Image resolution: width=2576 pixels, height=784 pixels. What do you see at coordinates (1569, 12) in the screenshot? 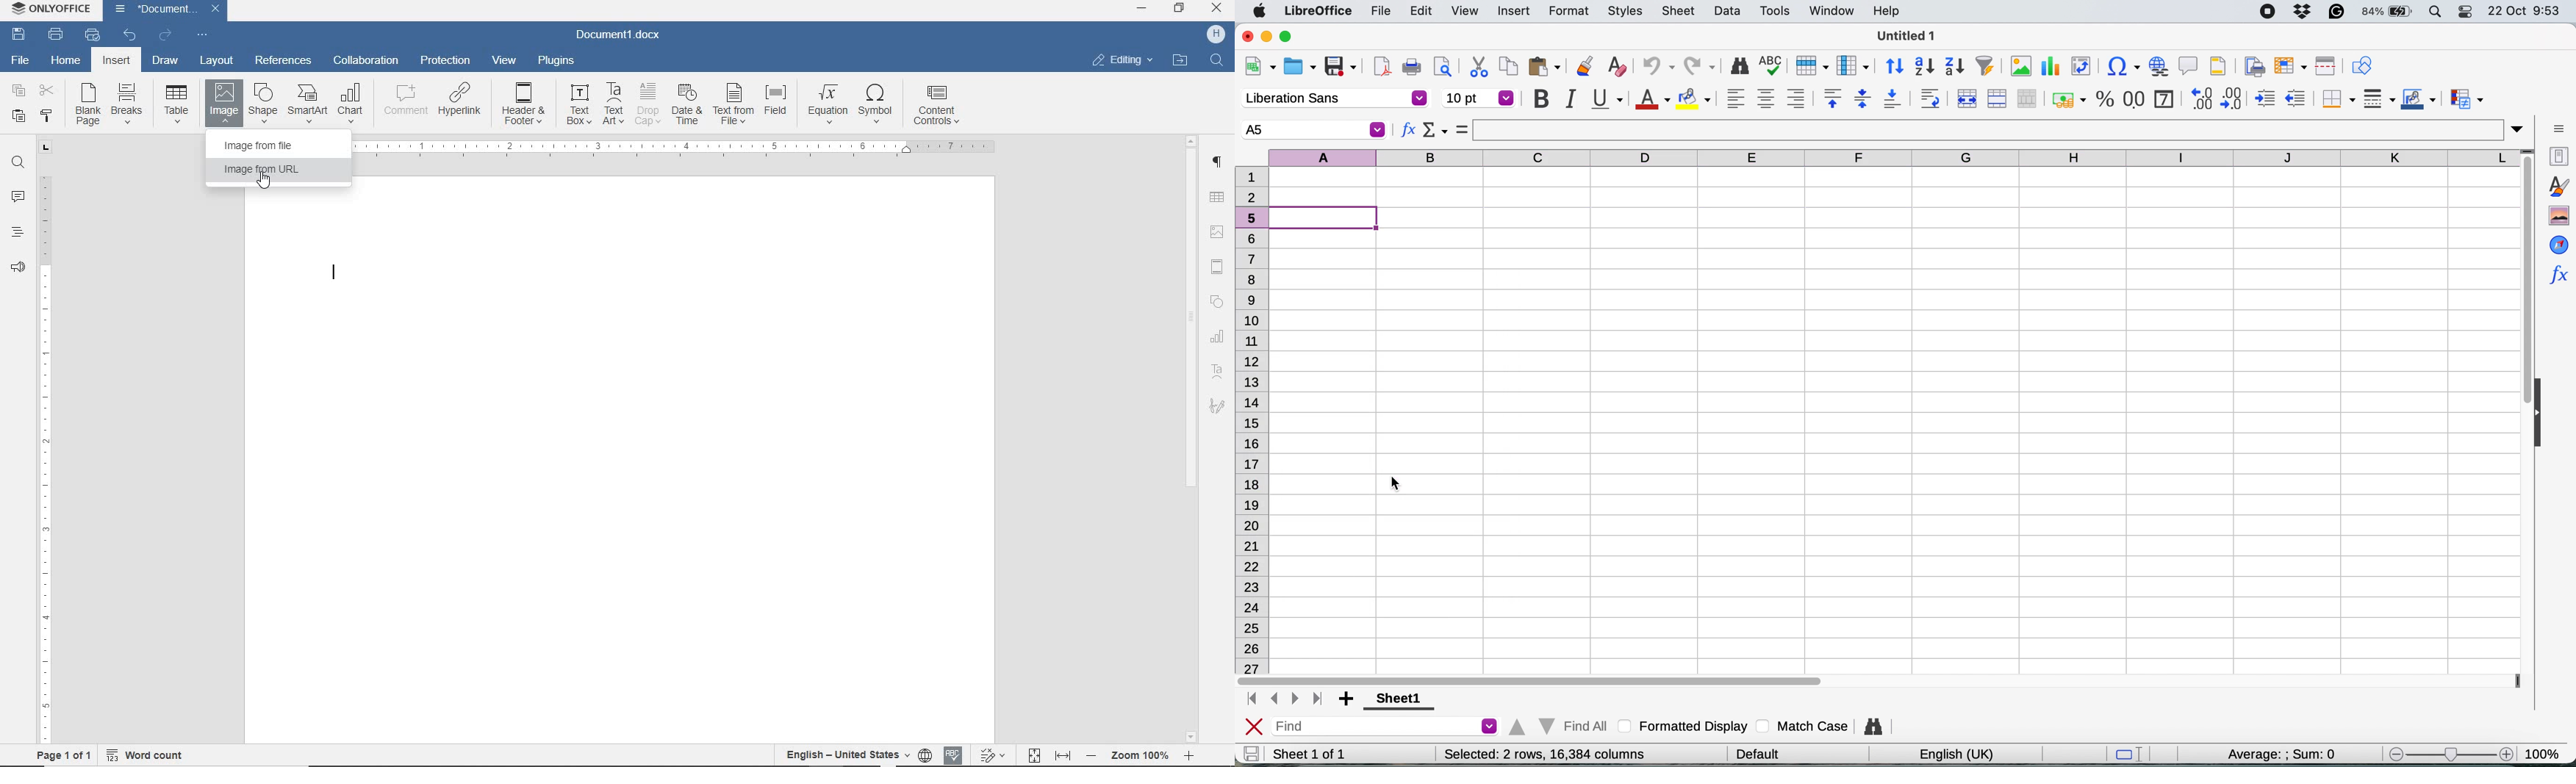
I see `format` at bounding box center [1569, 12].